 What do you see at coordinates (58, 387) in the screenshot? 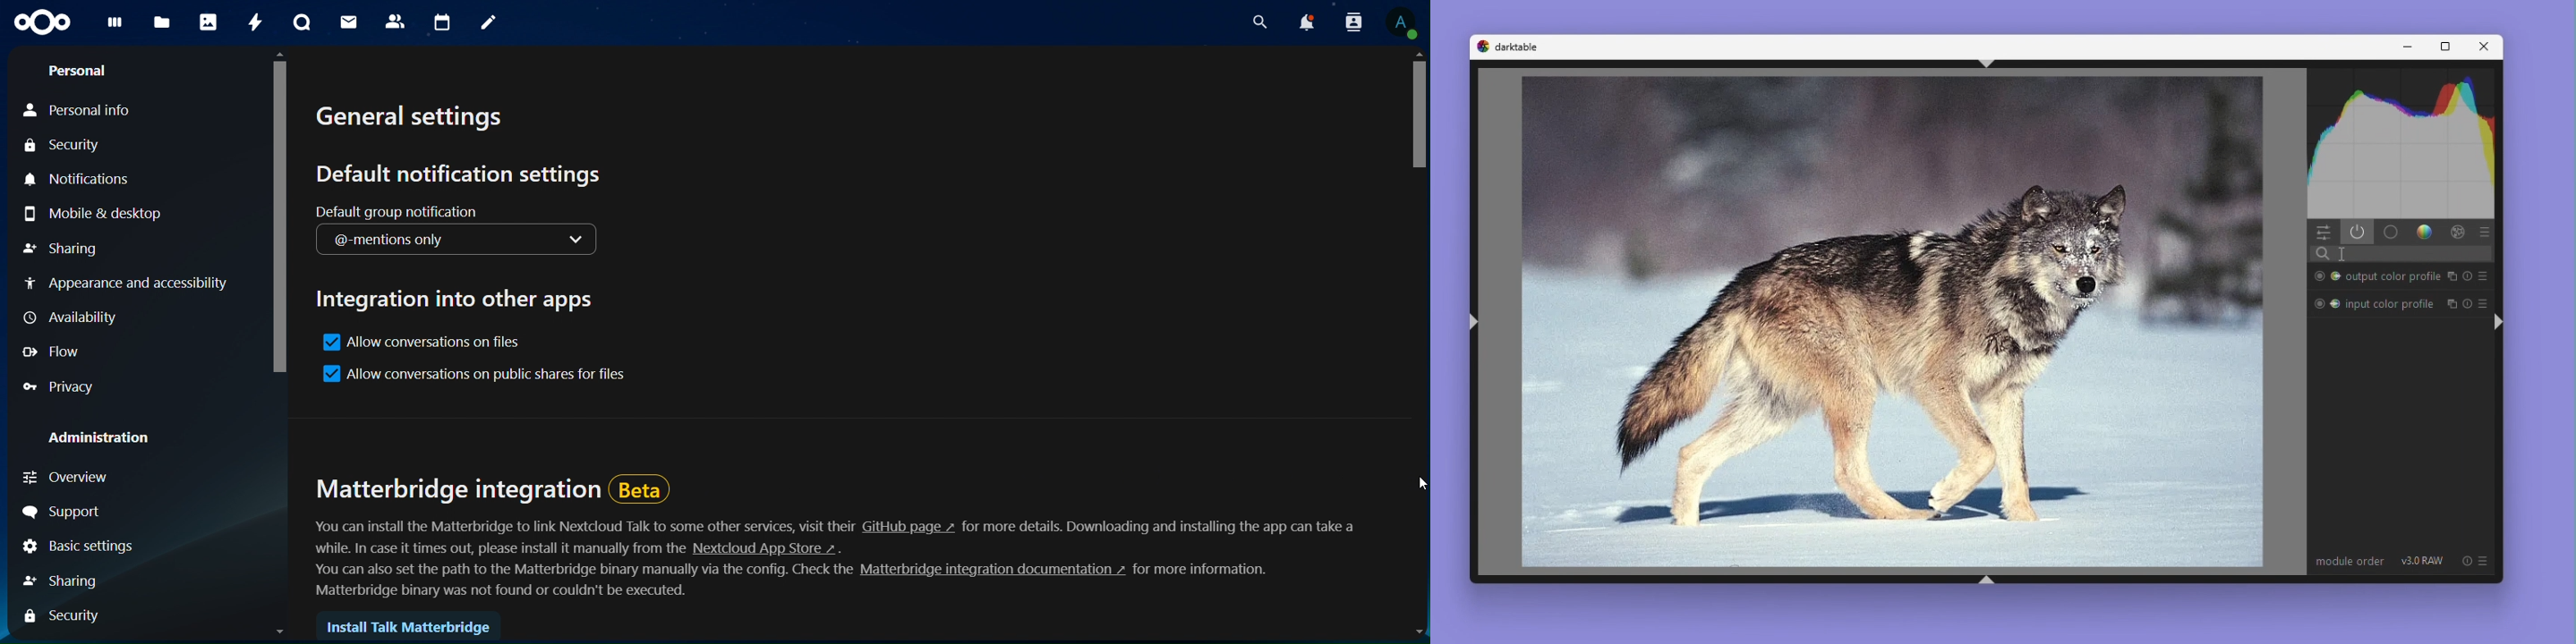
I see `Privacy` at bounding box center [58, 387].